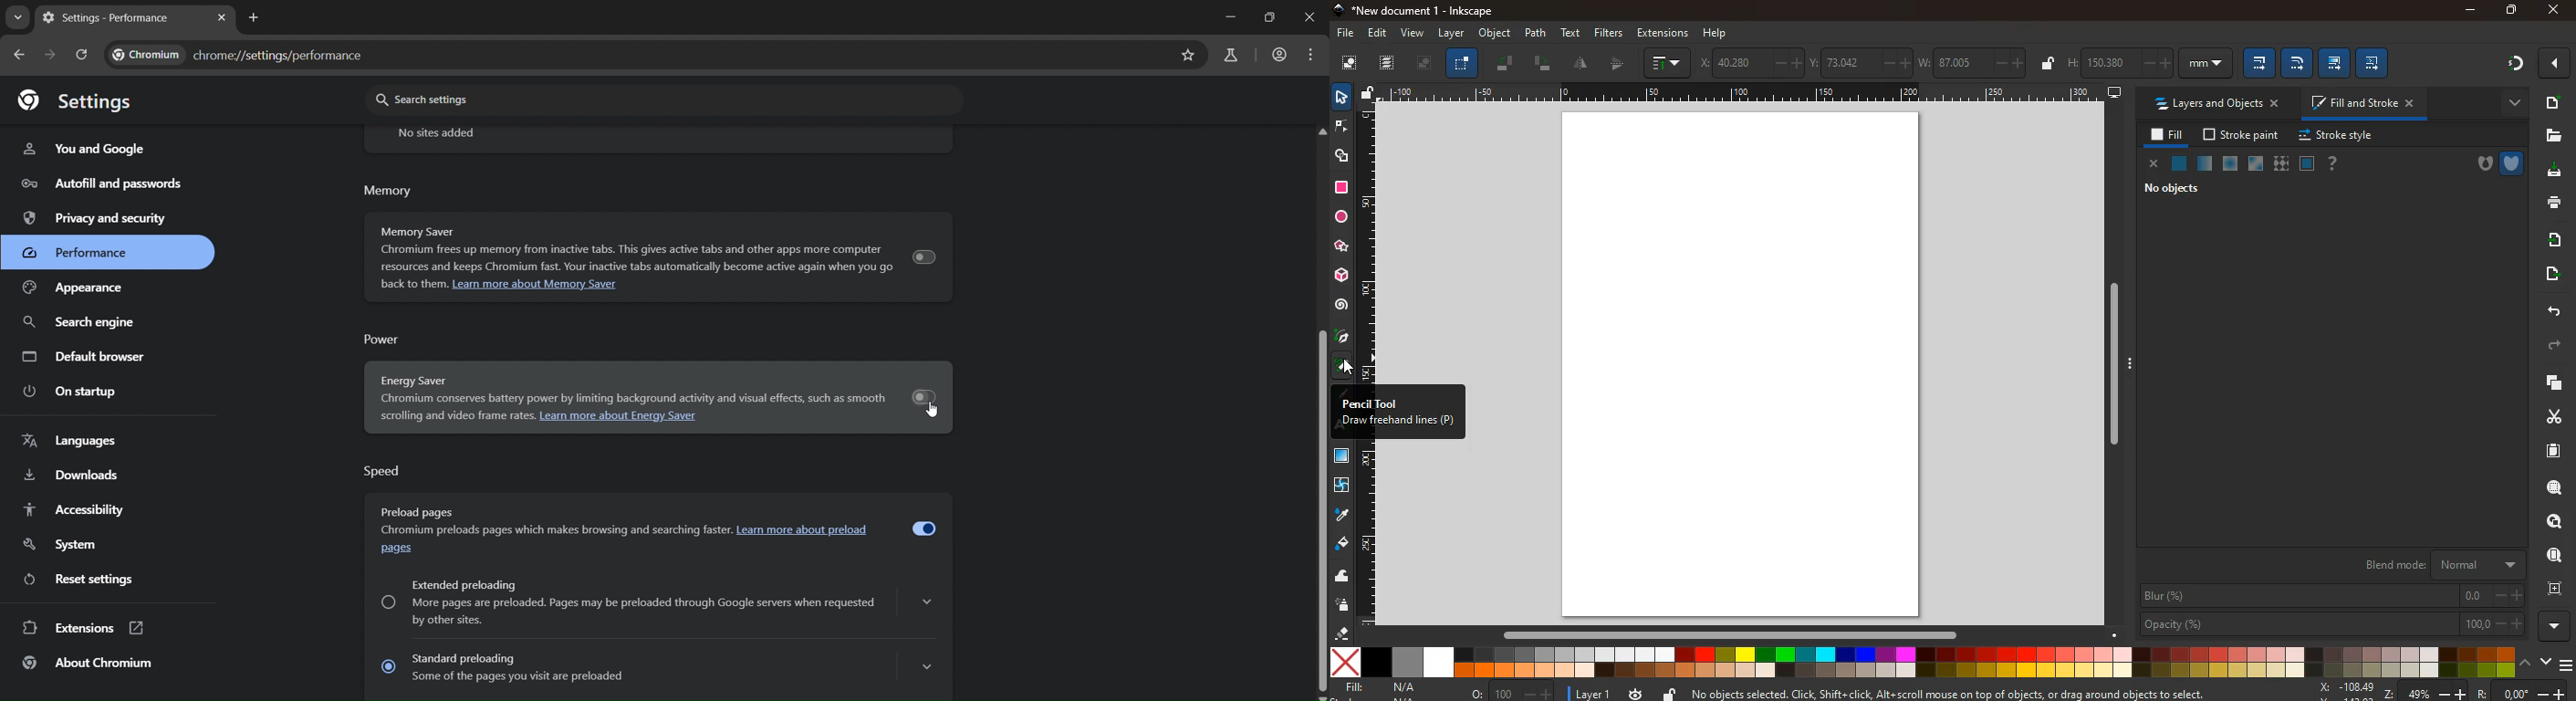 The width and height of the screenshot is (2576, 728). I want to click on node, so click(1343, 125).